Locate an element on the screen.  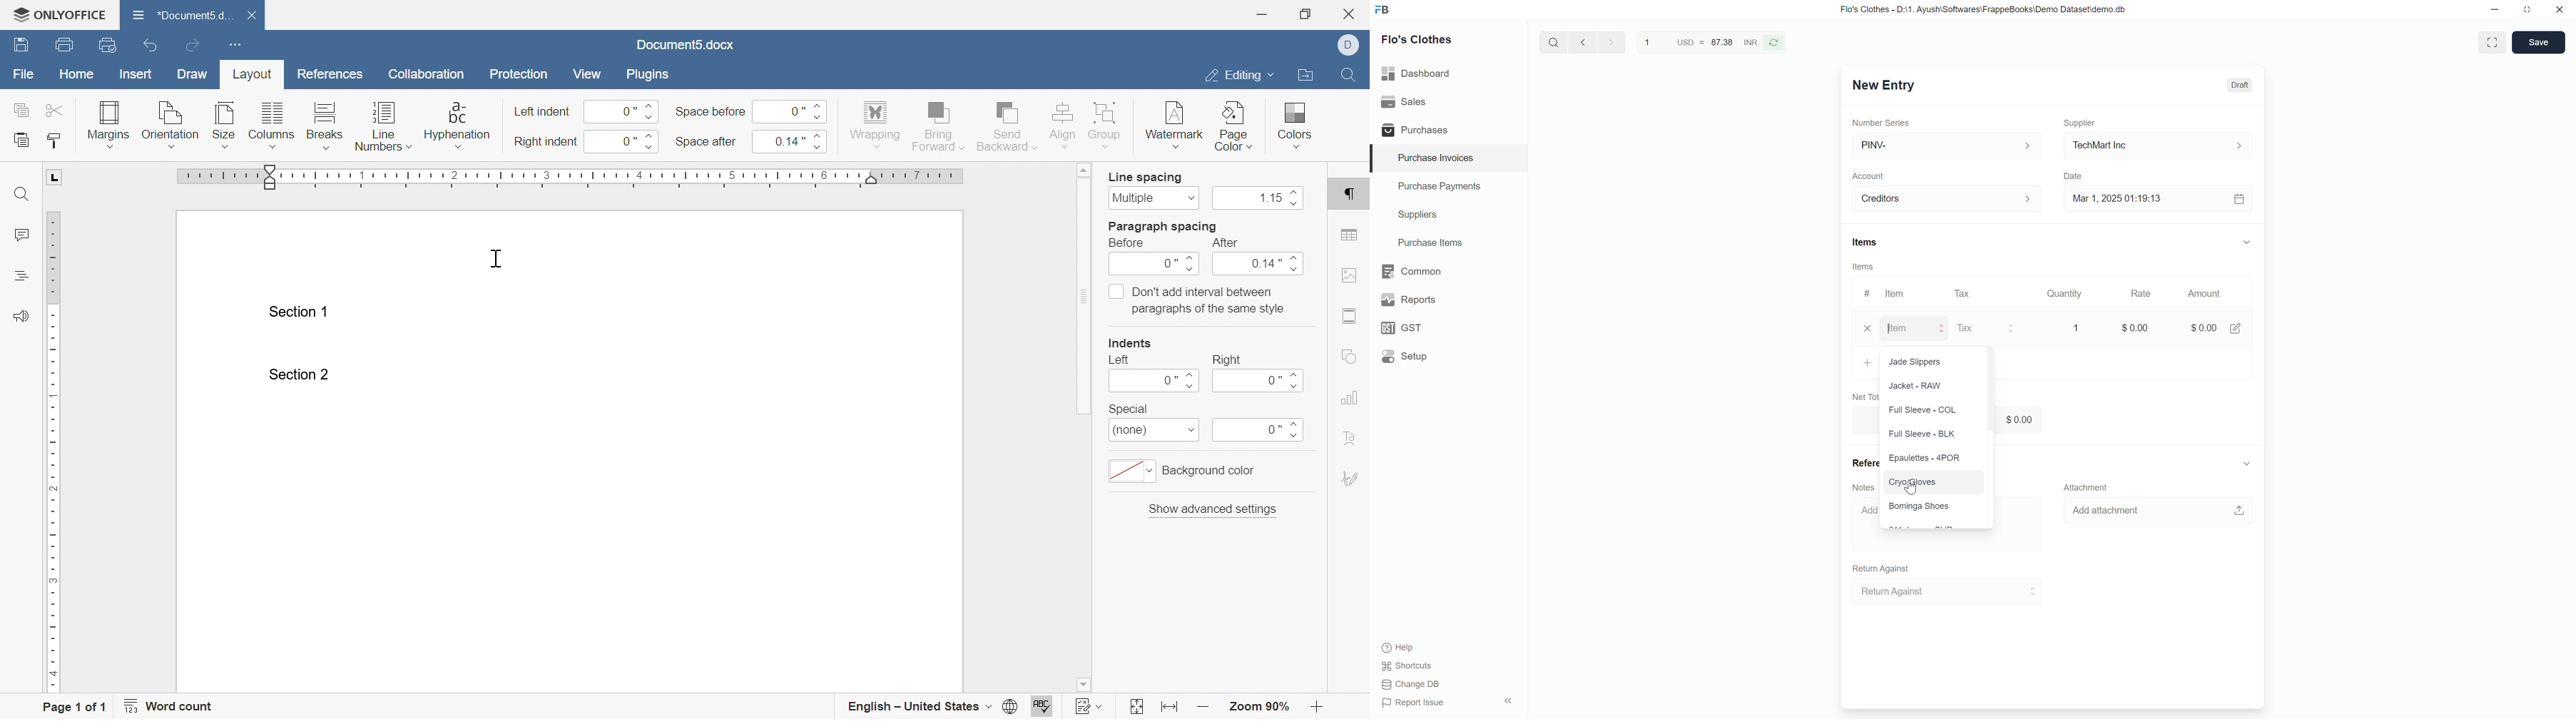
0.14 is located at coordinates (1261, 265).